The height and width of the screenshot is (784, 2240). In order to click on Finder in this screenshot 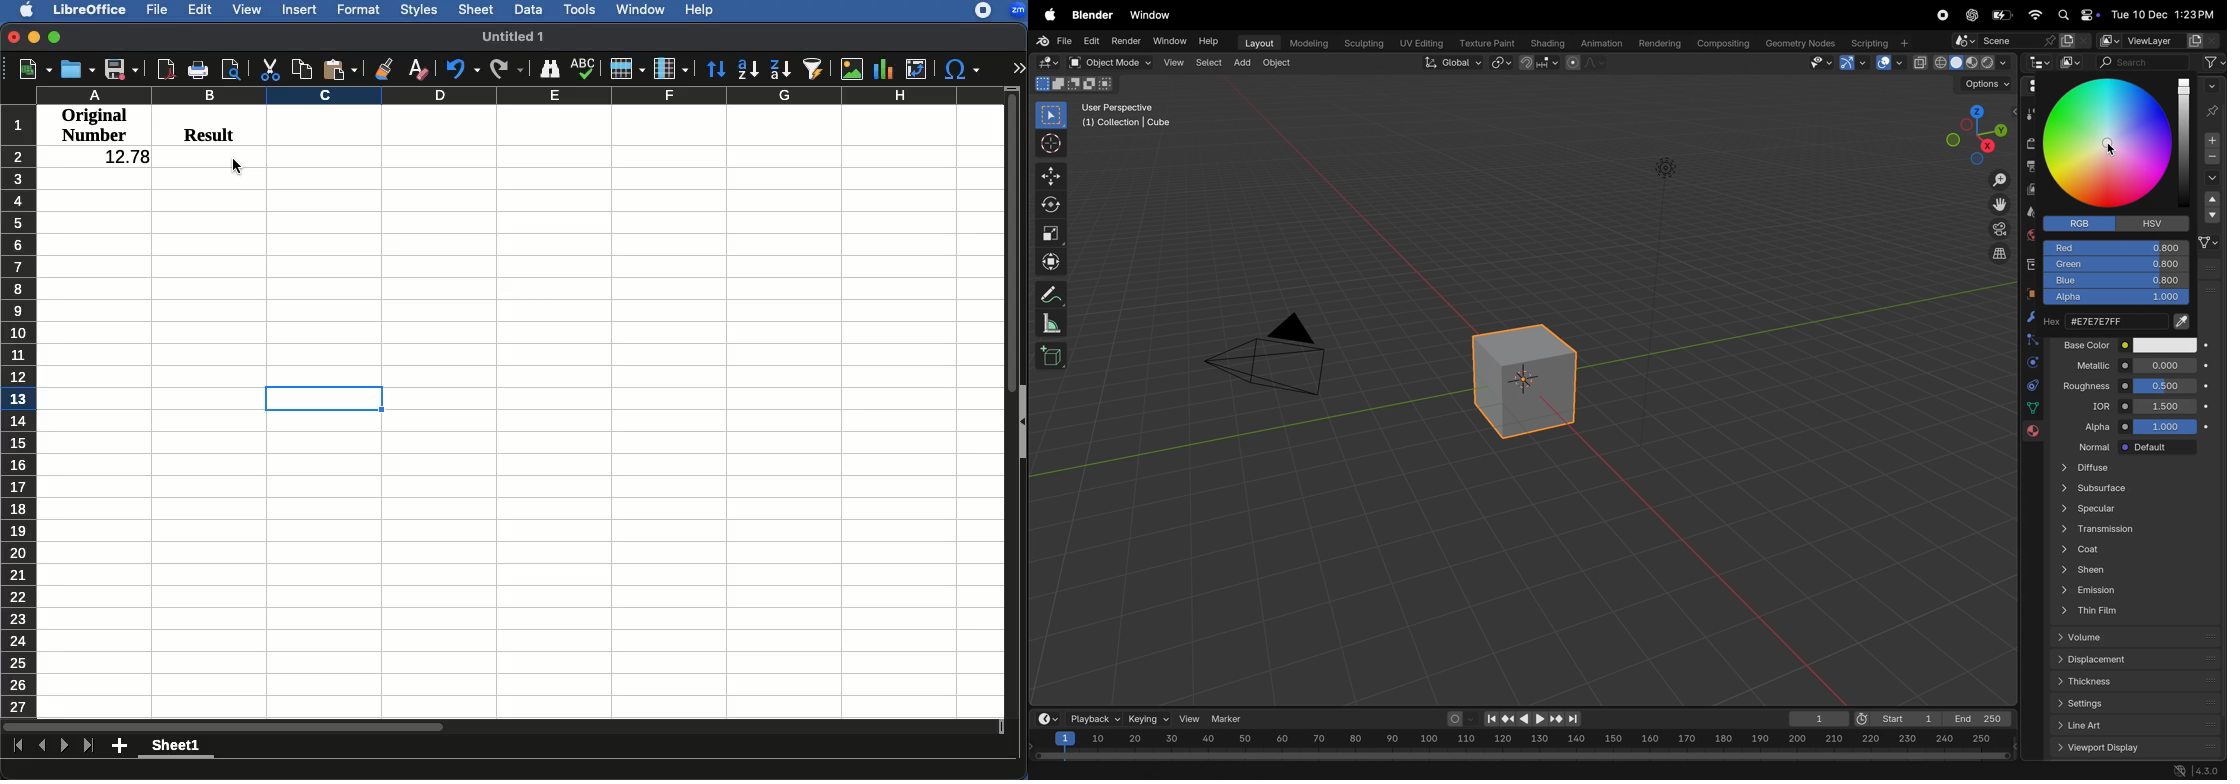, I will do `click(551, 70)`.